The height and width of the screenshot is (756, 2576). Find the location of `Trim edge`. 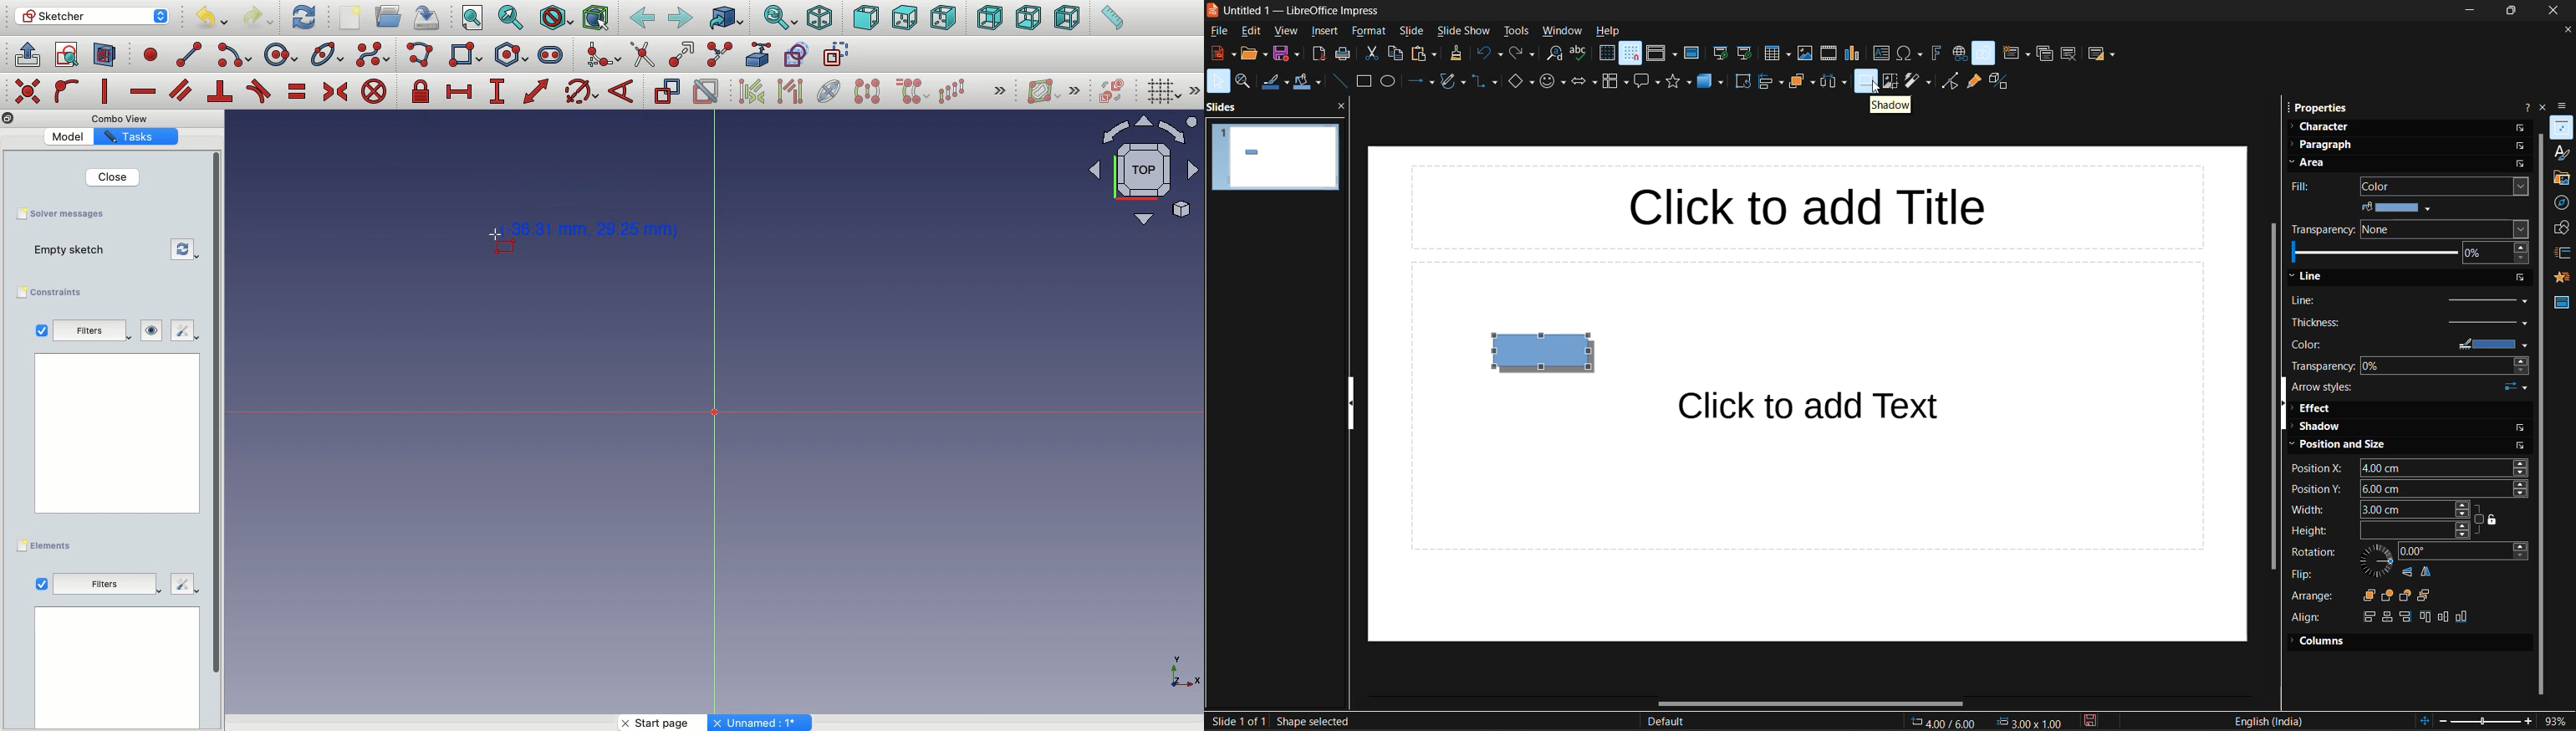

Trim edge is located at coordinates (643, 54).